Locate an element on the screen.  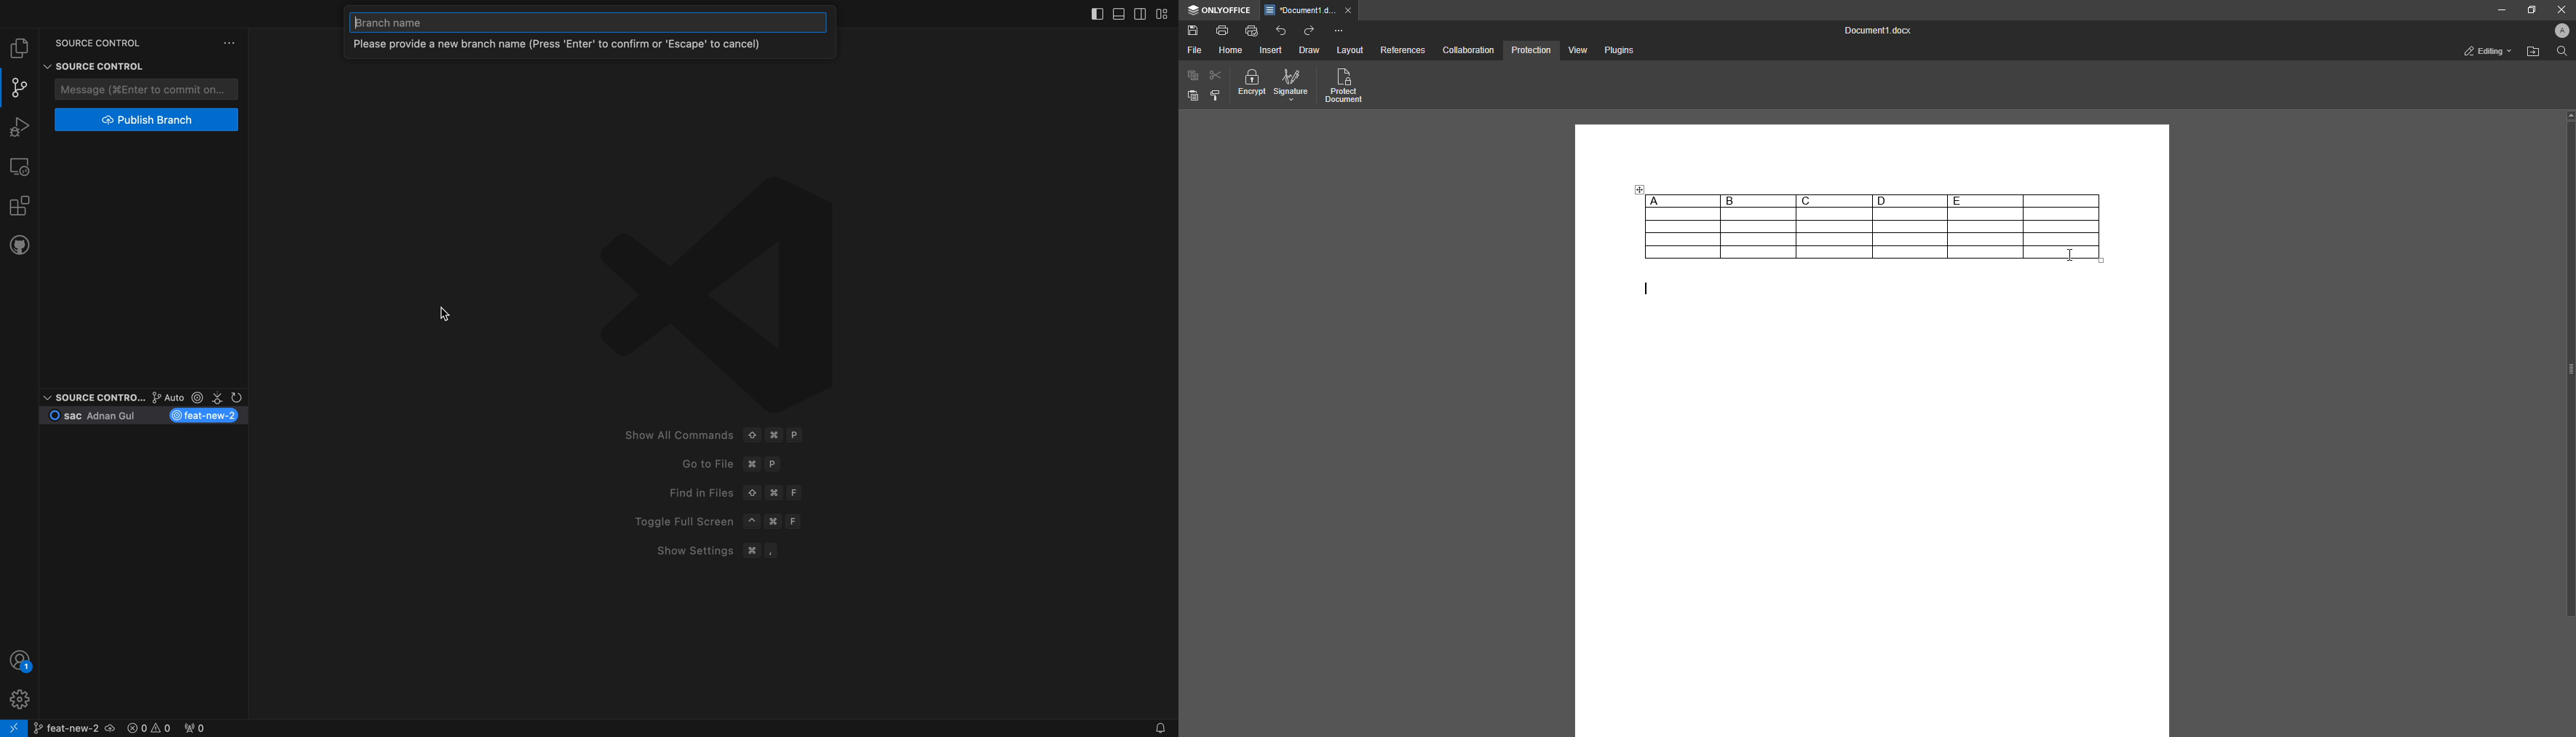
ONLYOFFICE is located at coordinates (1219, 10).